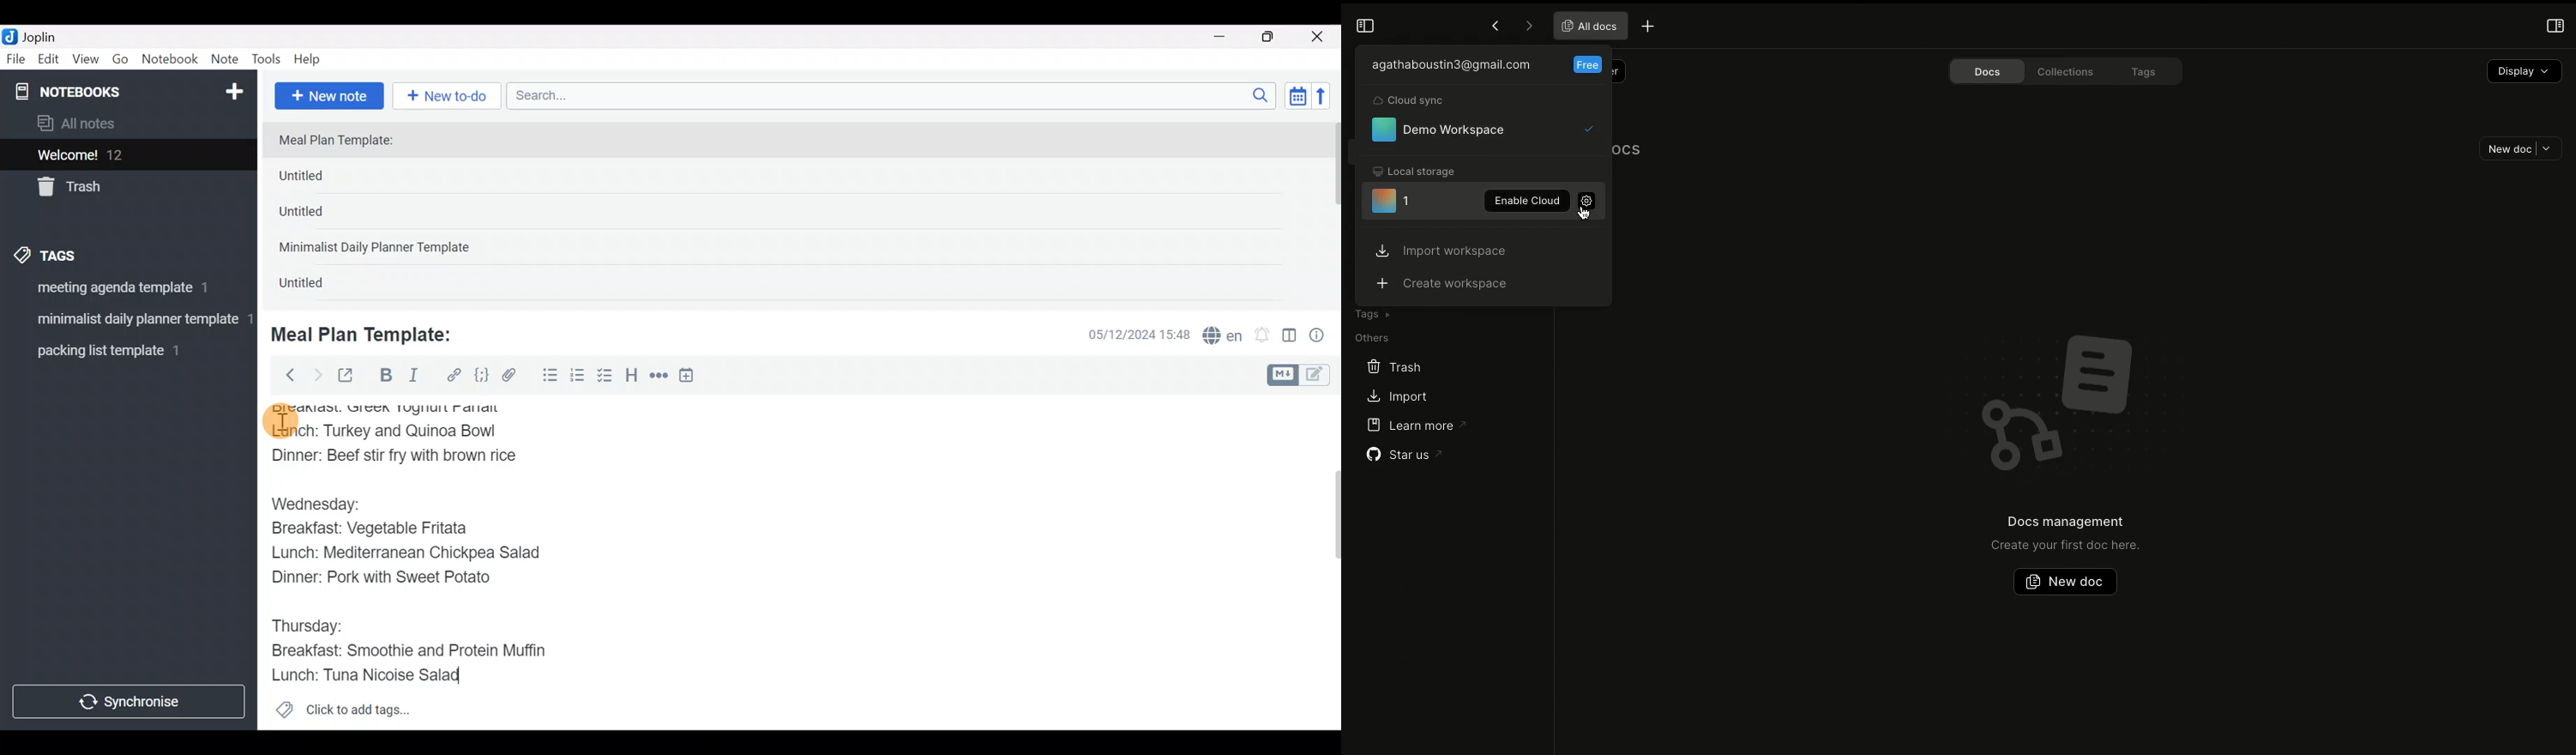  I want to click on scroll bar, so click(1332, 211).